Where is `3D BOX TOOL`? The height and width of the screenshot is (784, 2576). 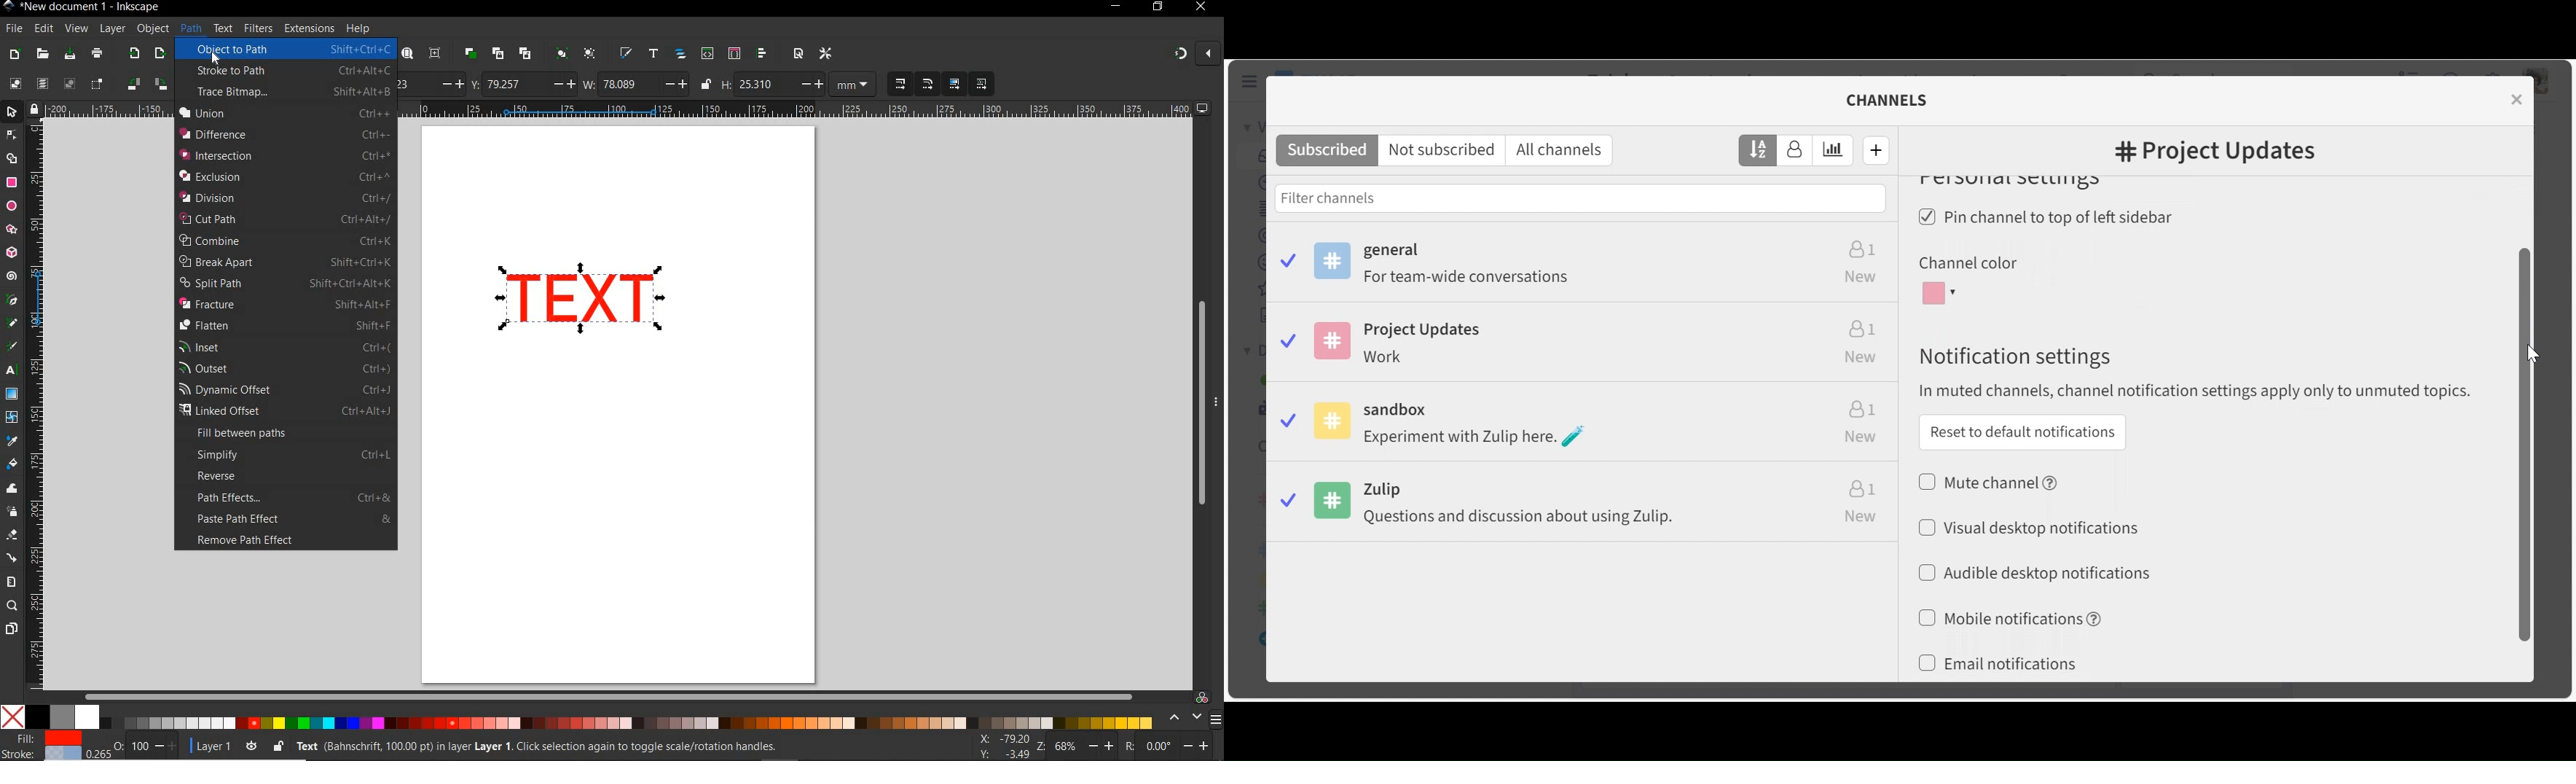 3D BOX TOOL is located at coordinates (10, 253).